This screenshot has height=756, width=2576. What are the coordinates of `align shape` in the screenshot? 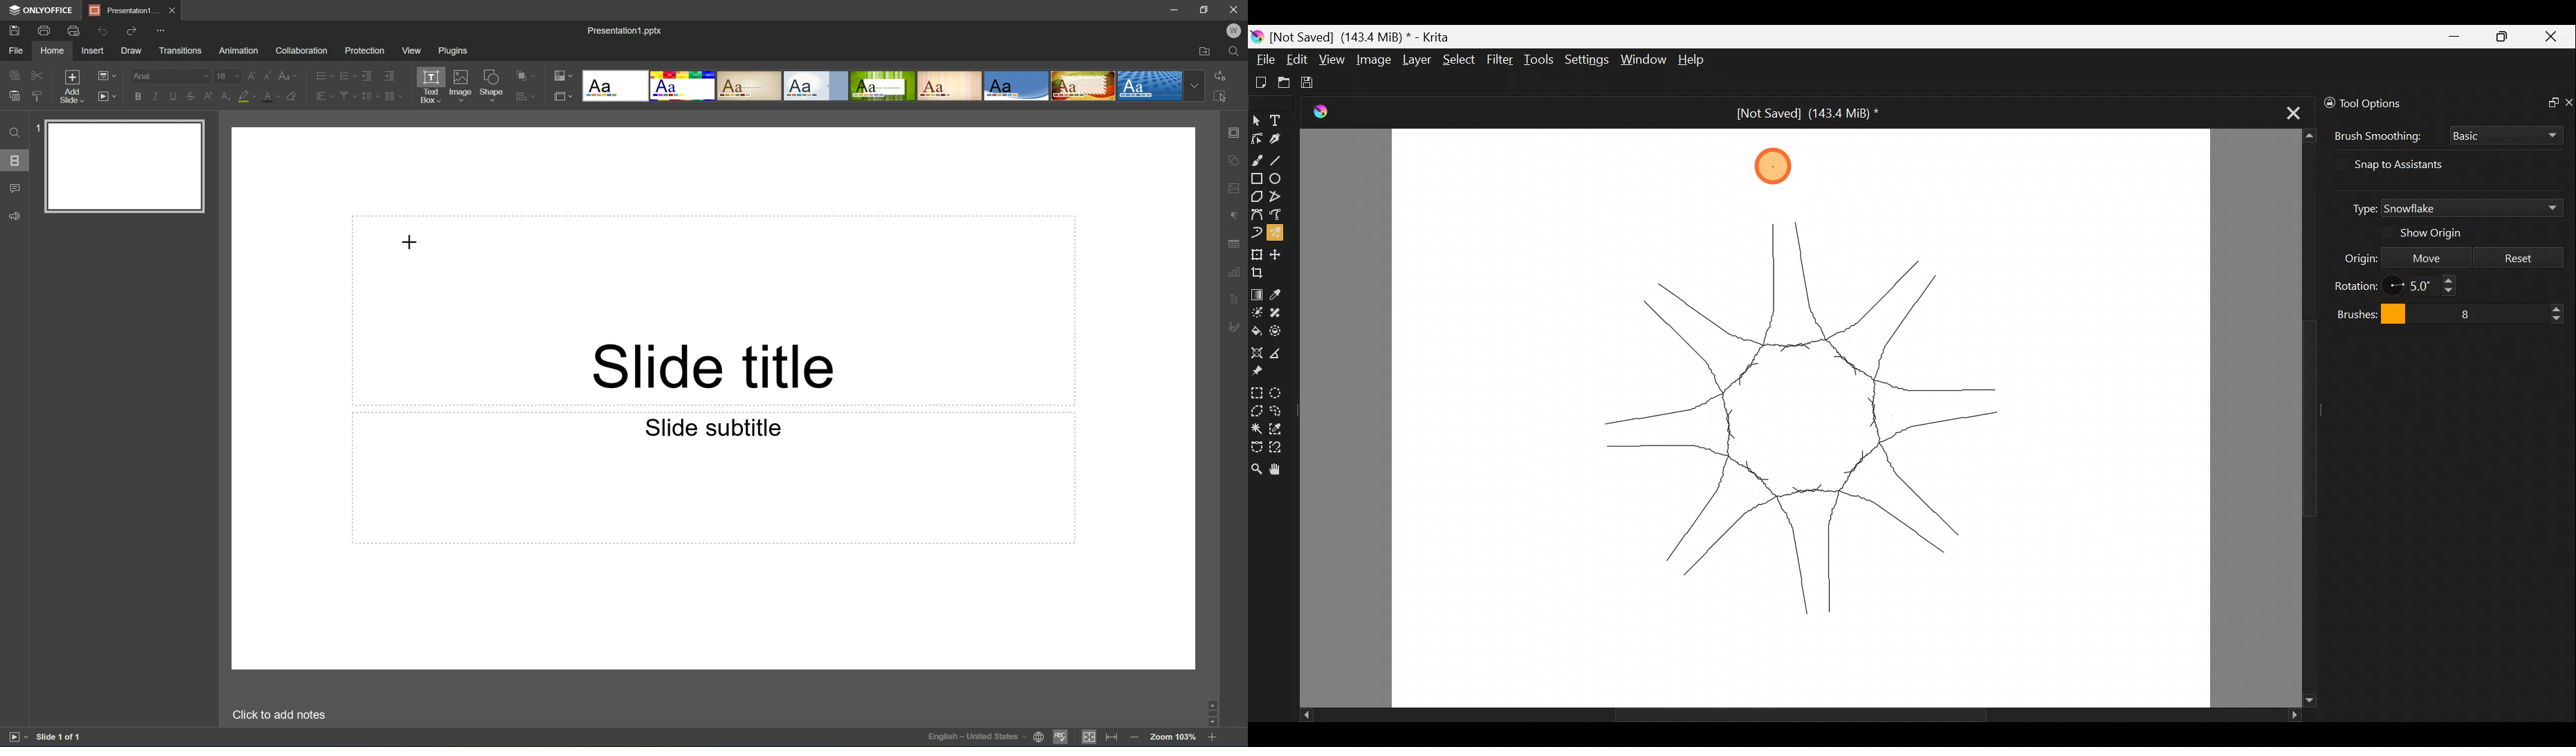 It's located at (527, 97).